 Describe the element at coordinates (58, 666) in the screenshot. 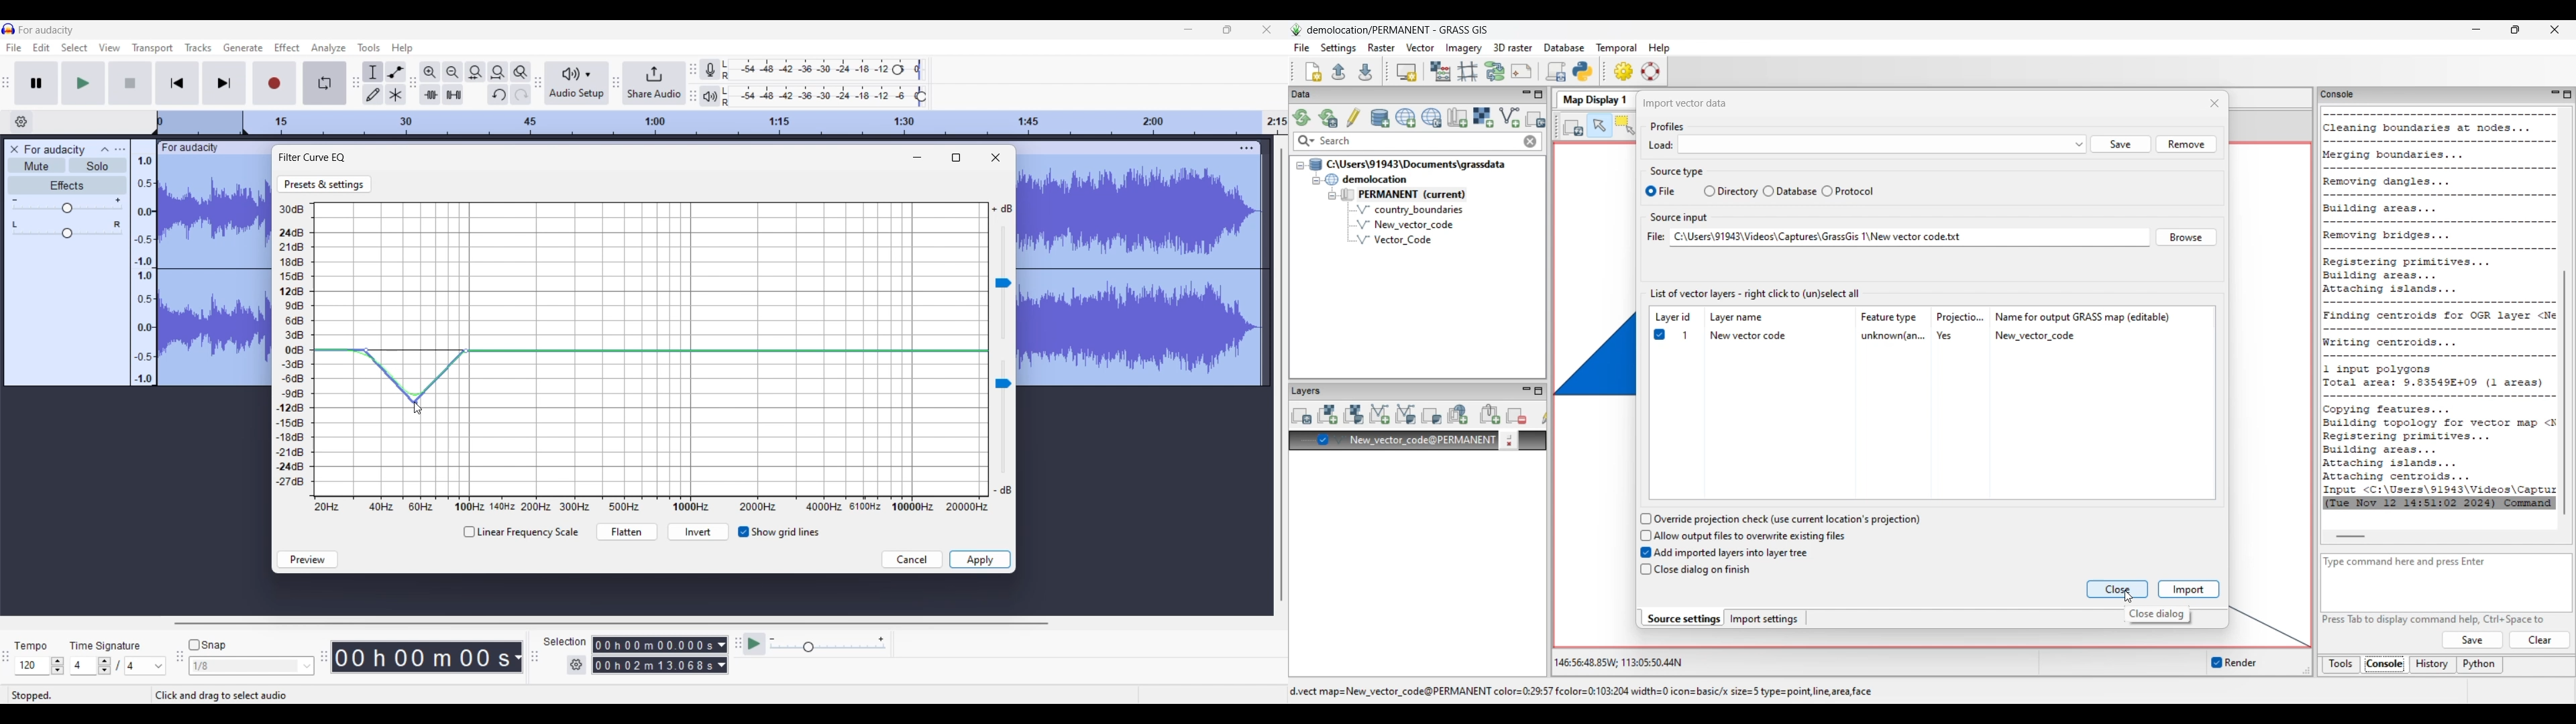

I see `Increase/Decrease tempo` at that location.